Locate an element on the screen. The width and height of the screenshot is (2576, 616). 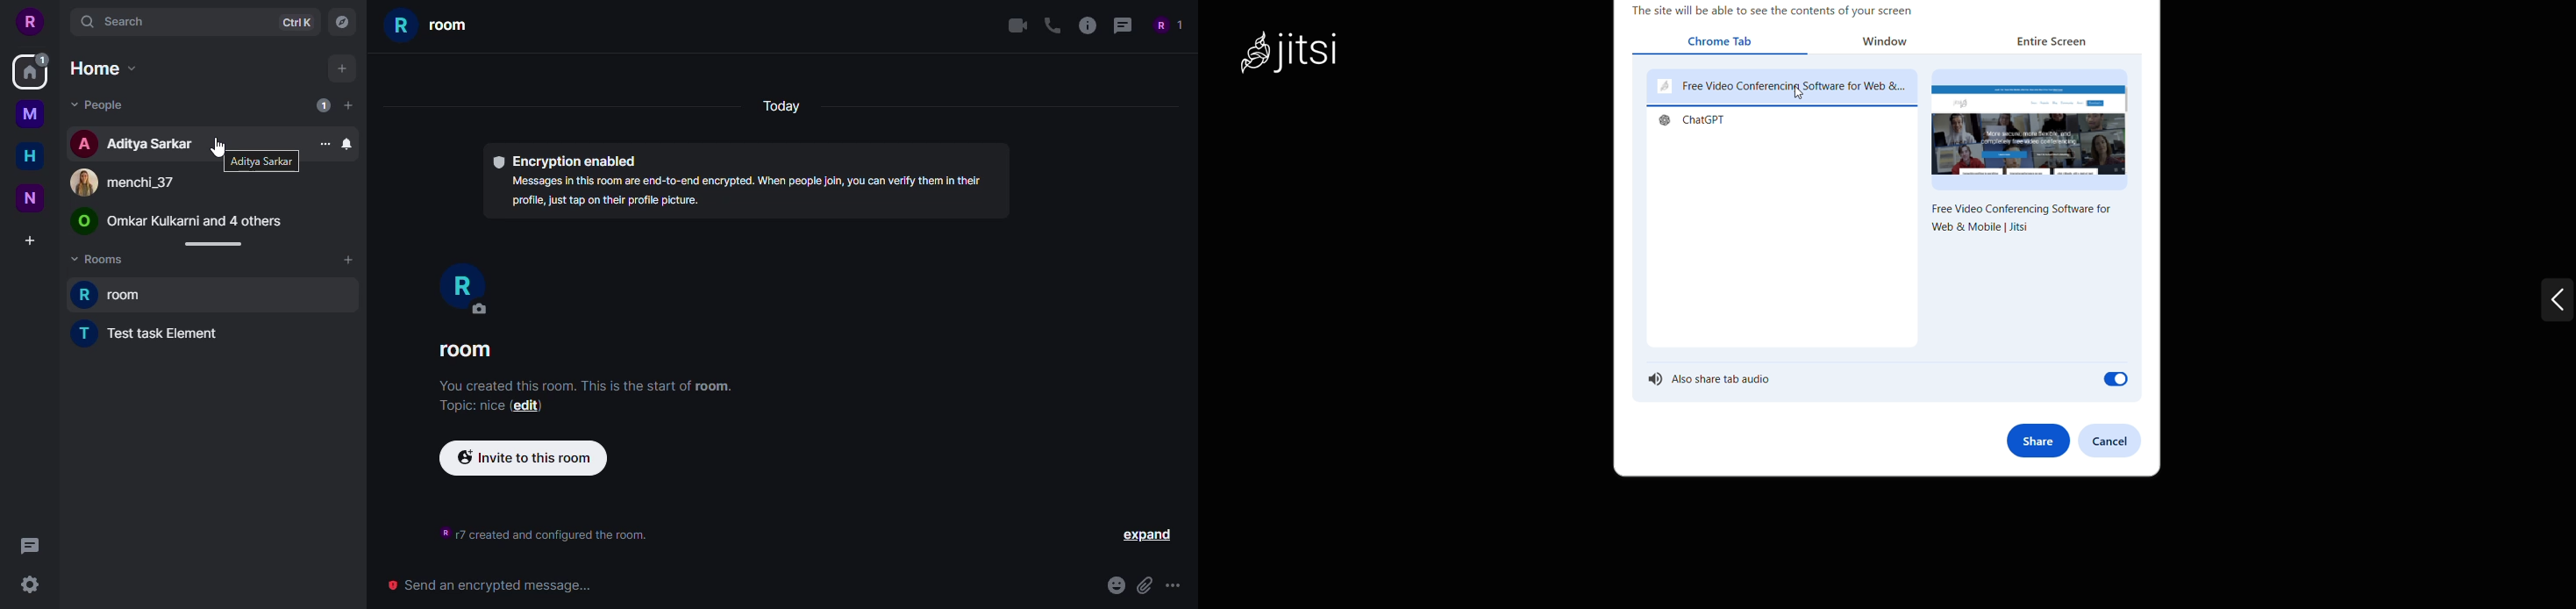
emoji is located at coordinates (1116, 585).